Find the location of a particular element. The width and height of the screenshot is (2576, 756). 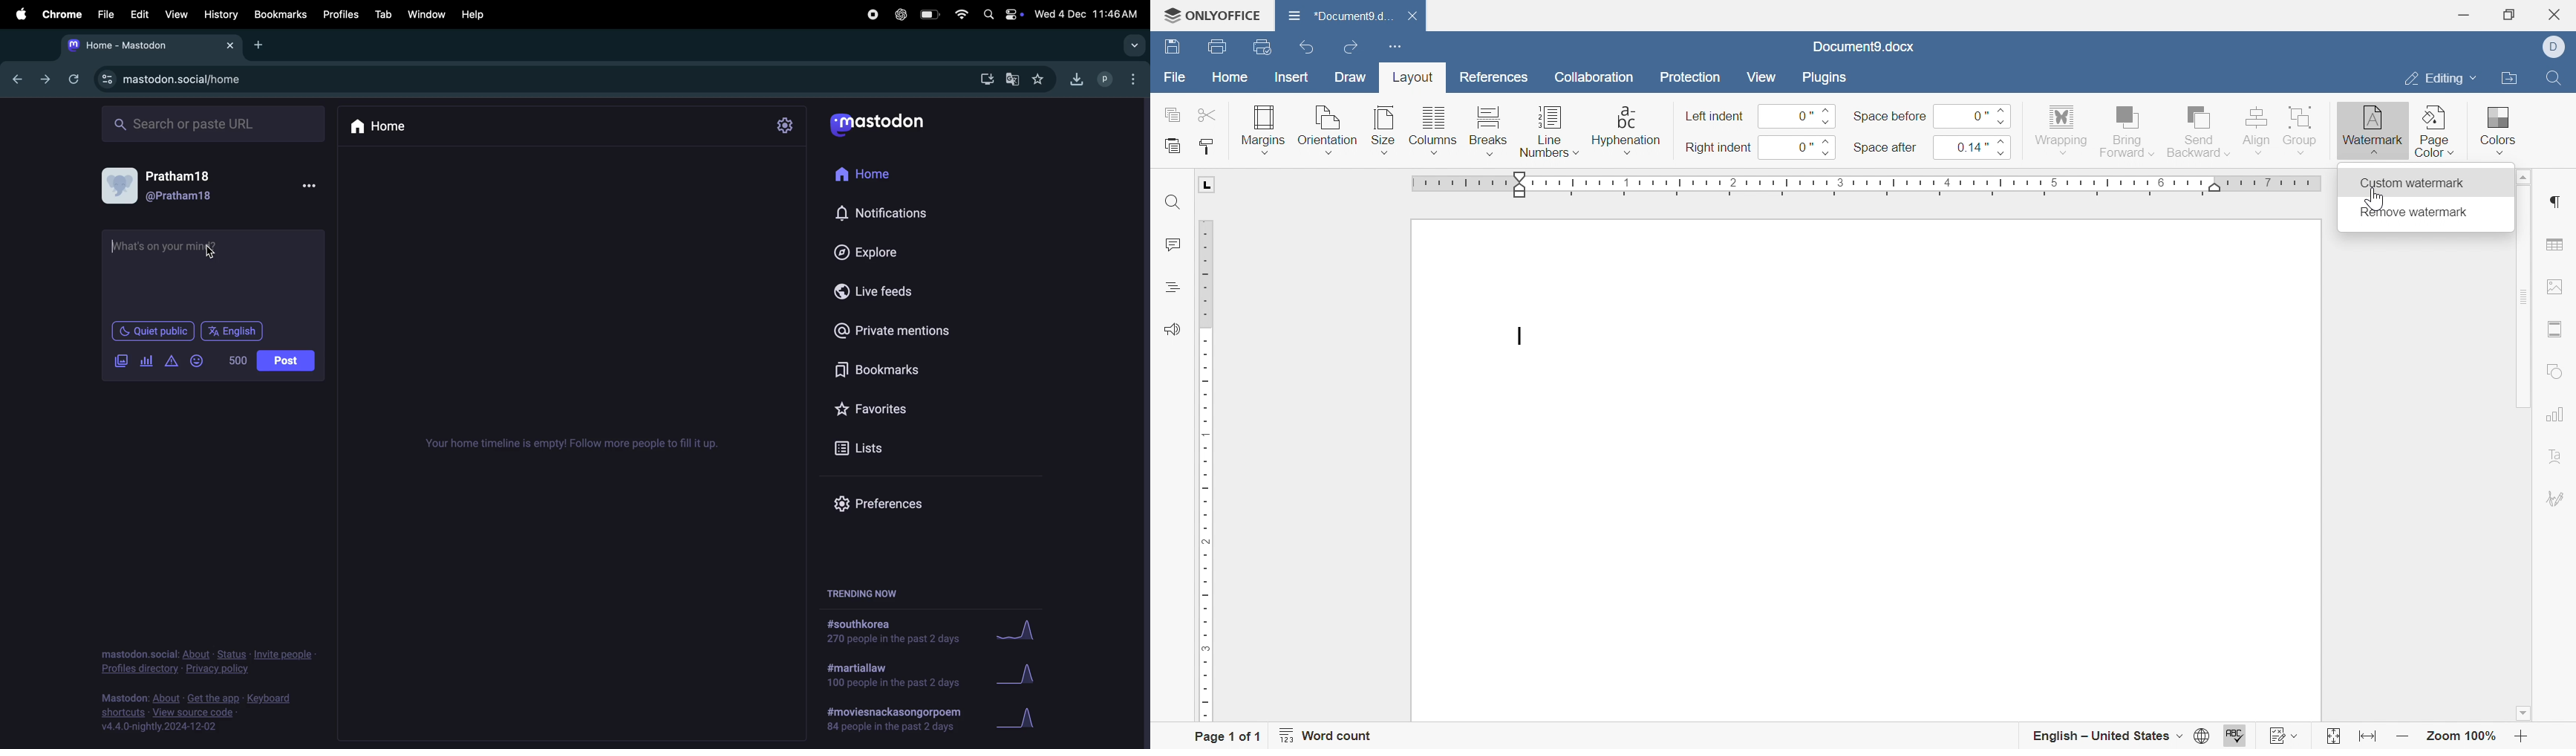

cursor is located at coordinates (216, 255).